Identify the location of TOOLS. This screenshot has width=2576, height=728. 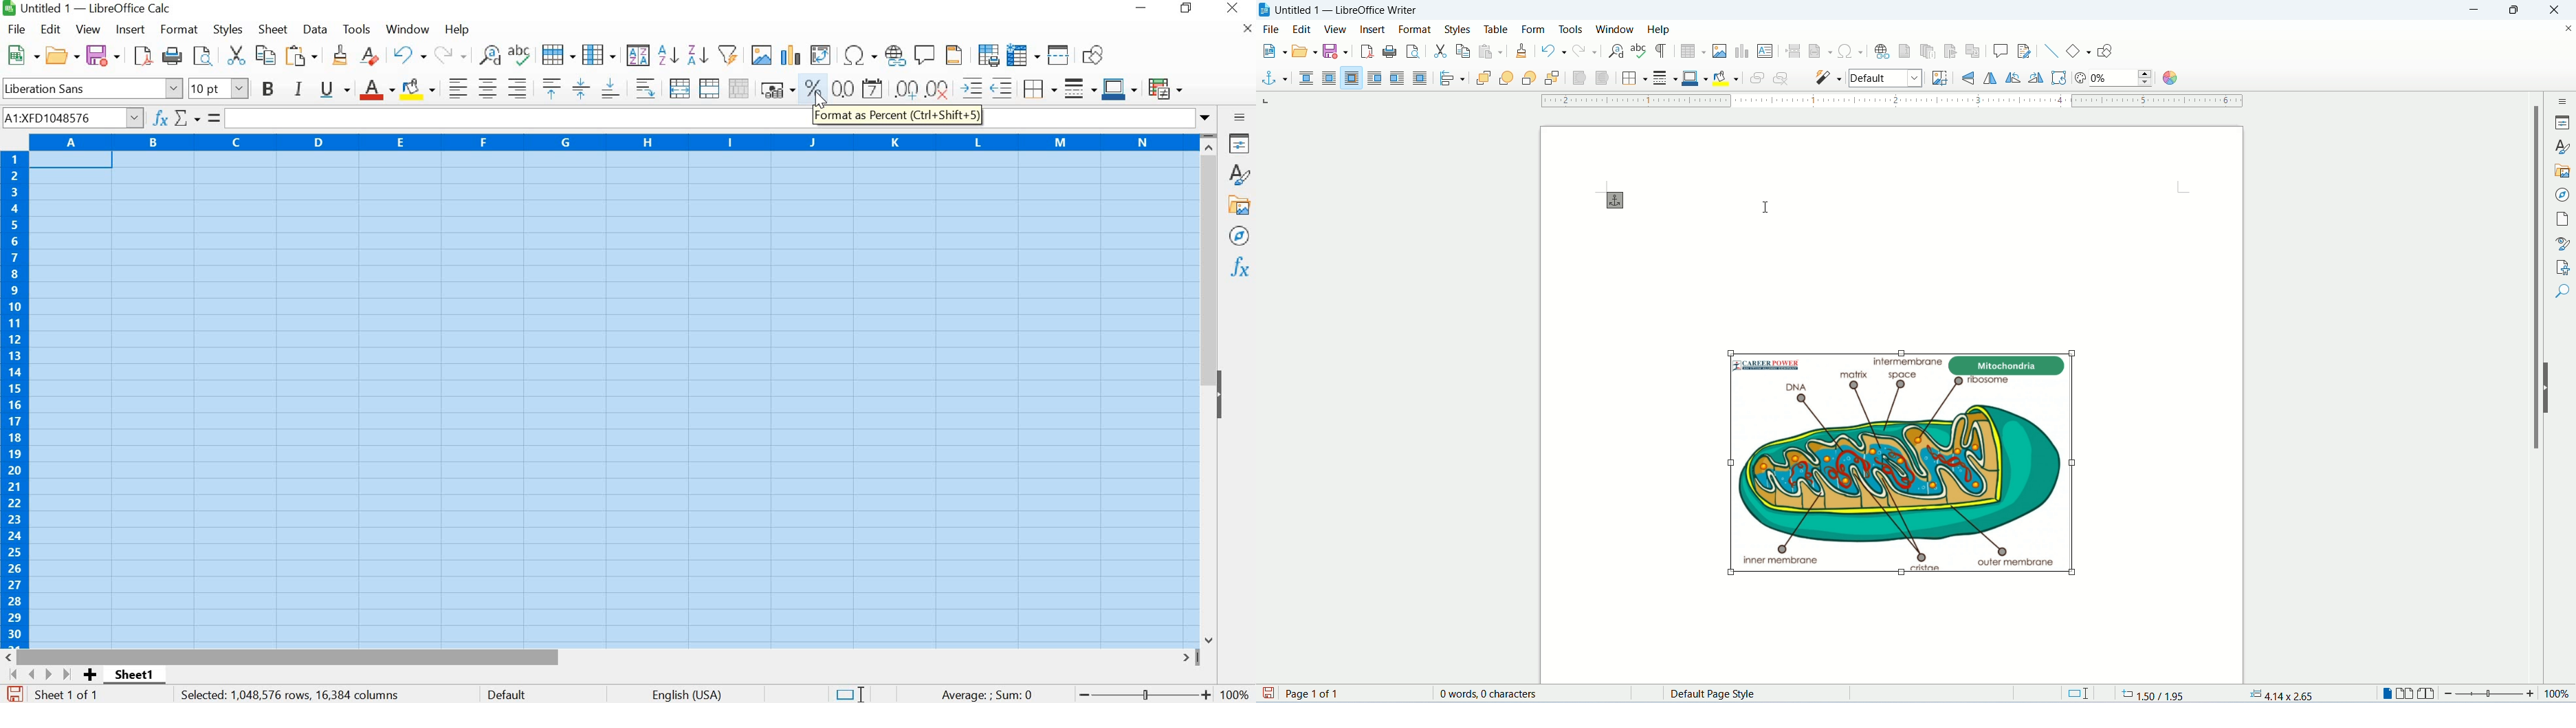
(360, 29).